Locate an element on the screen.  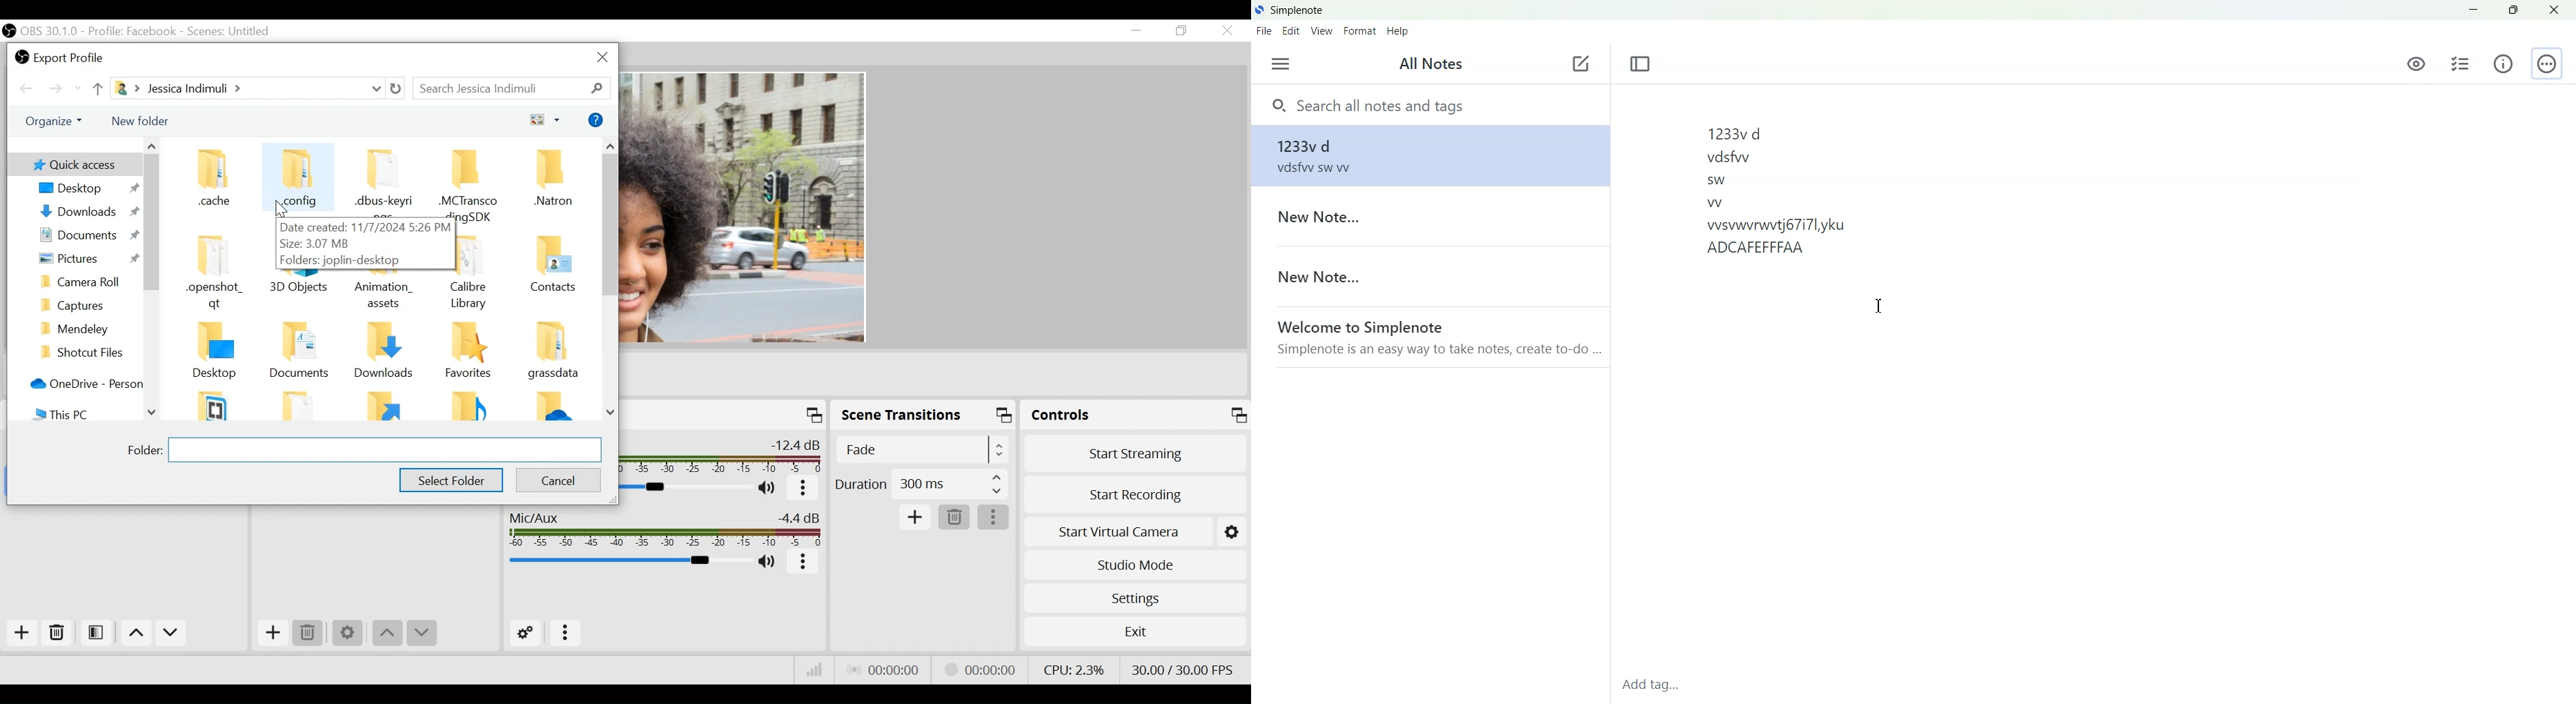
Folder Field is located at coordinates (384, 450).